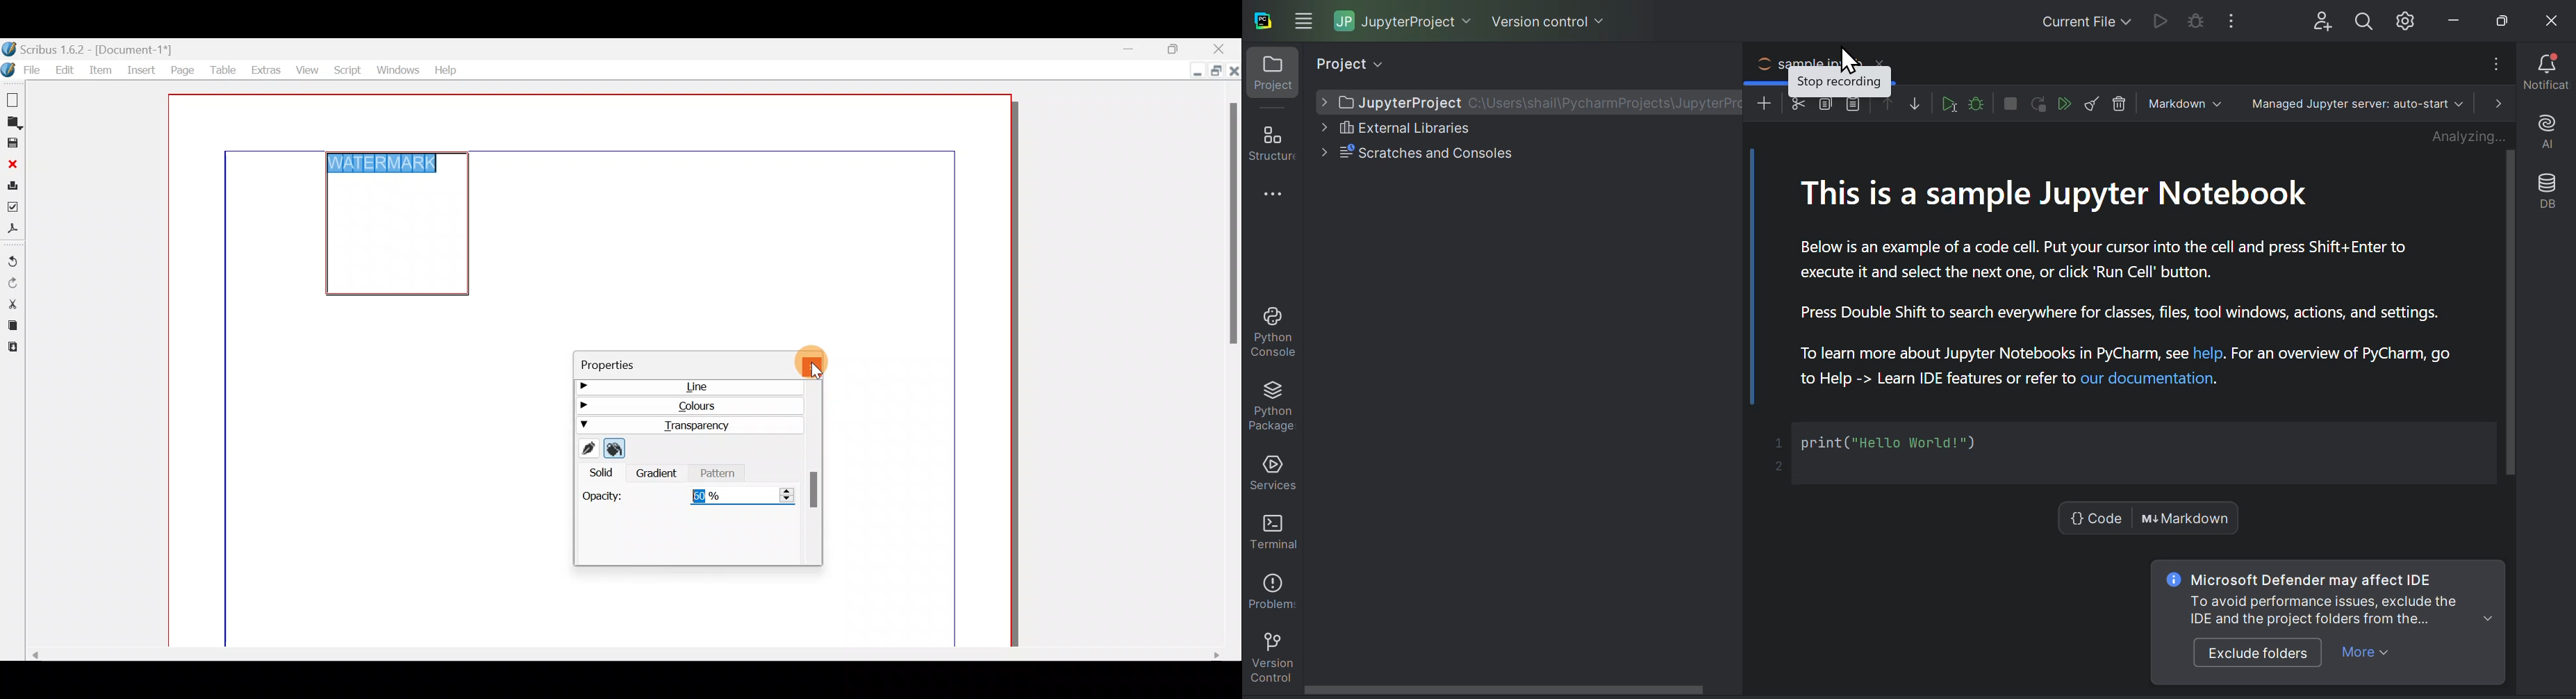 This screenshot has width=2576, height=700. Describe the element at coordinates (1947, 104) in the screenshot. I see `run cell & select below` at that location.